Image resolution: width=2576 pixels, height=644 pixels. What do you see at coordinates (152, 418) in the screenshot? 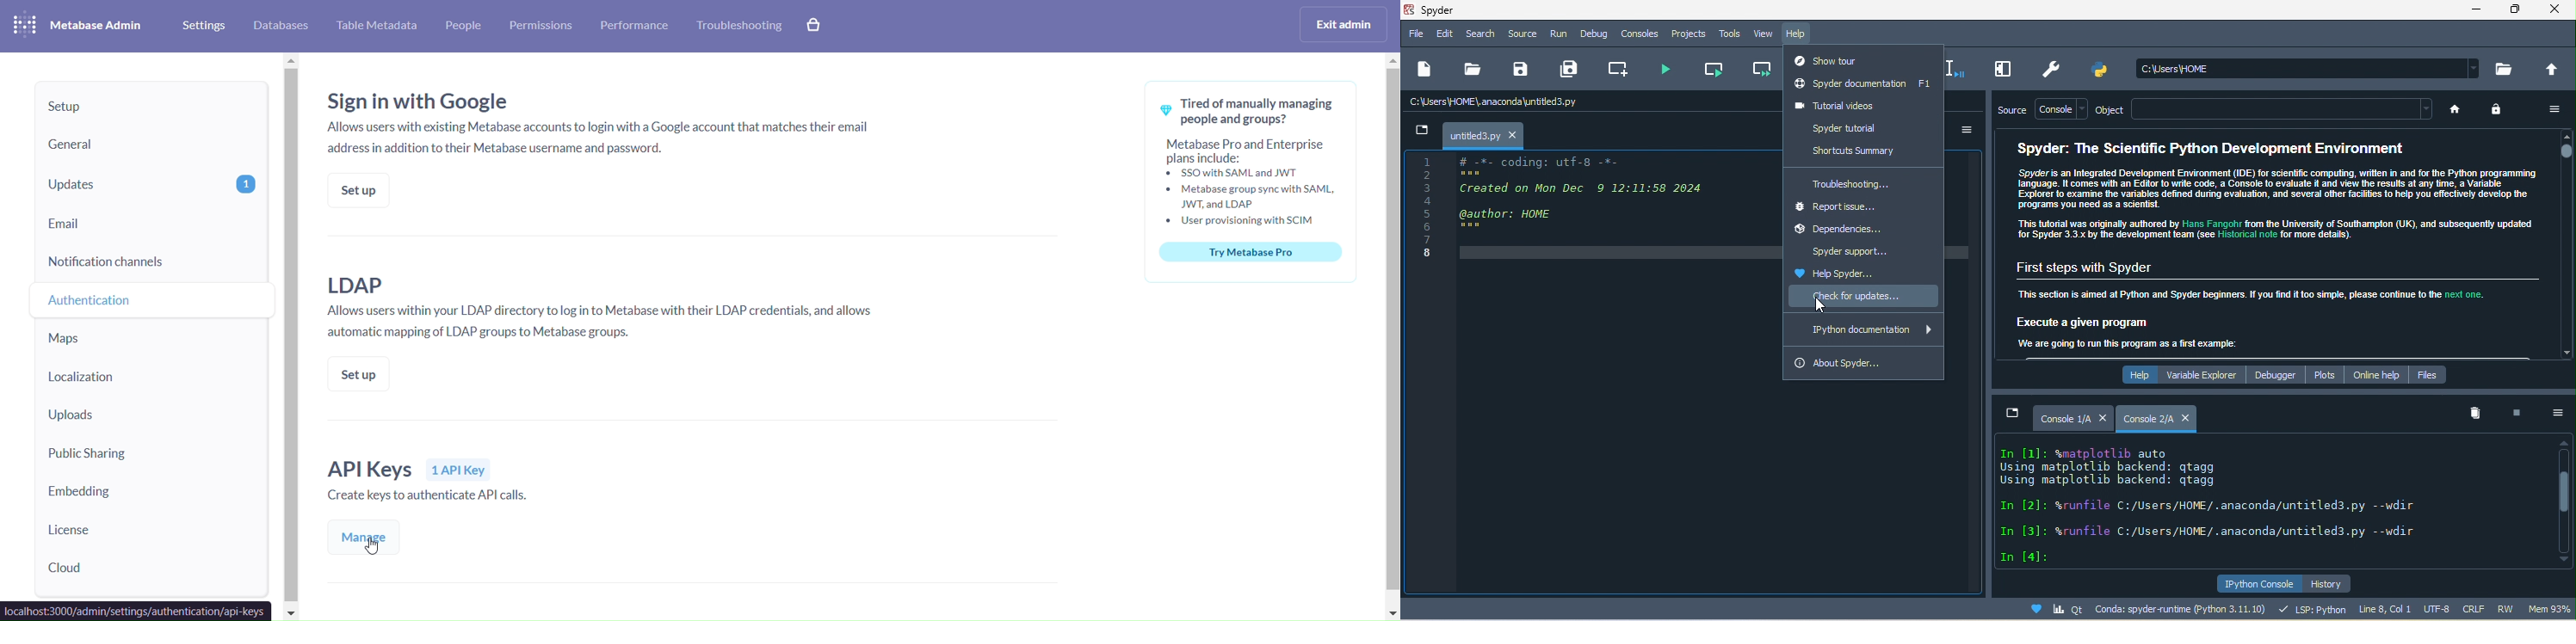
I see `uploads` at bounding box center [152, 418].